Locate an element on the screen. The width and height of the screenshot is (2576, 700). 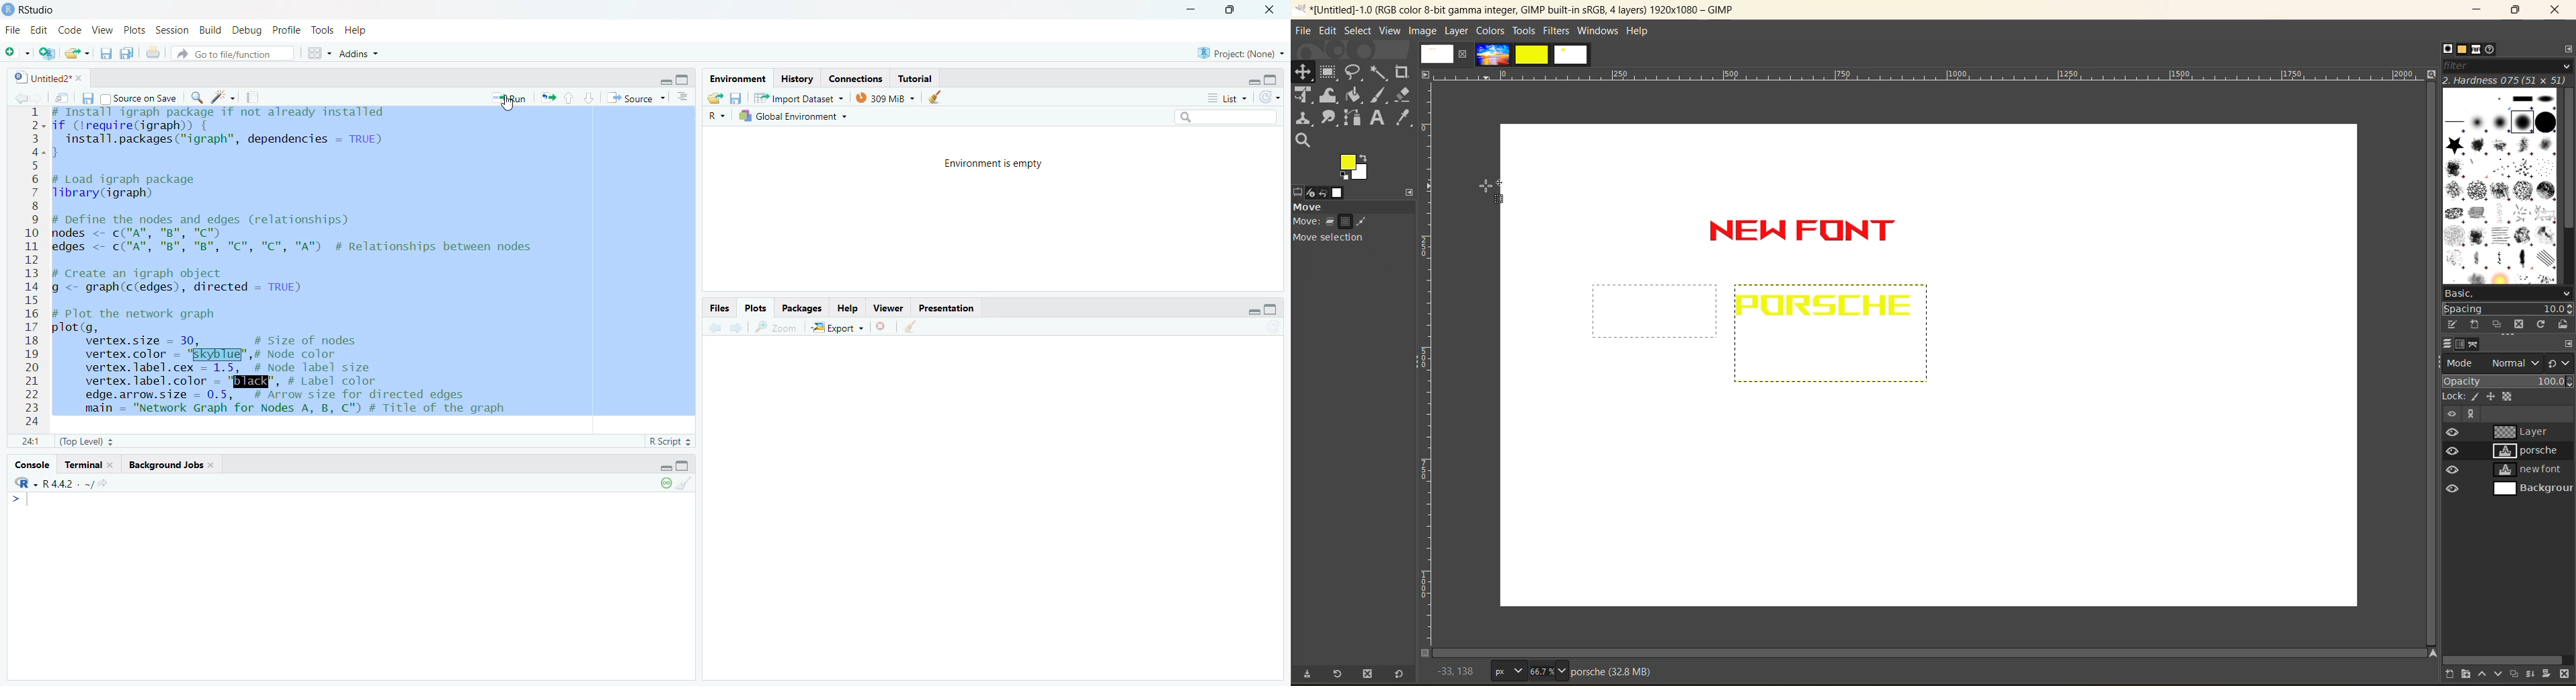
Plots is located at coordinates (132, 30).